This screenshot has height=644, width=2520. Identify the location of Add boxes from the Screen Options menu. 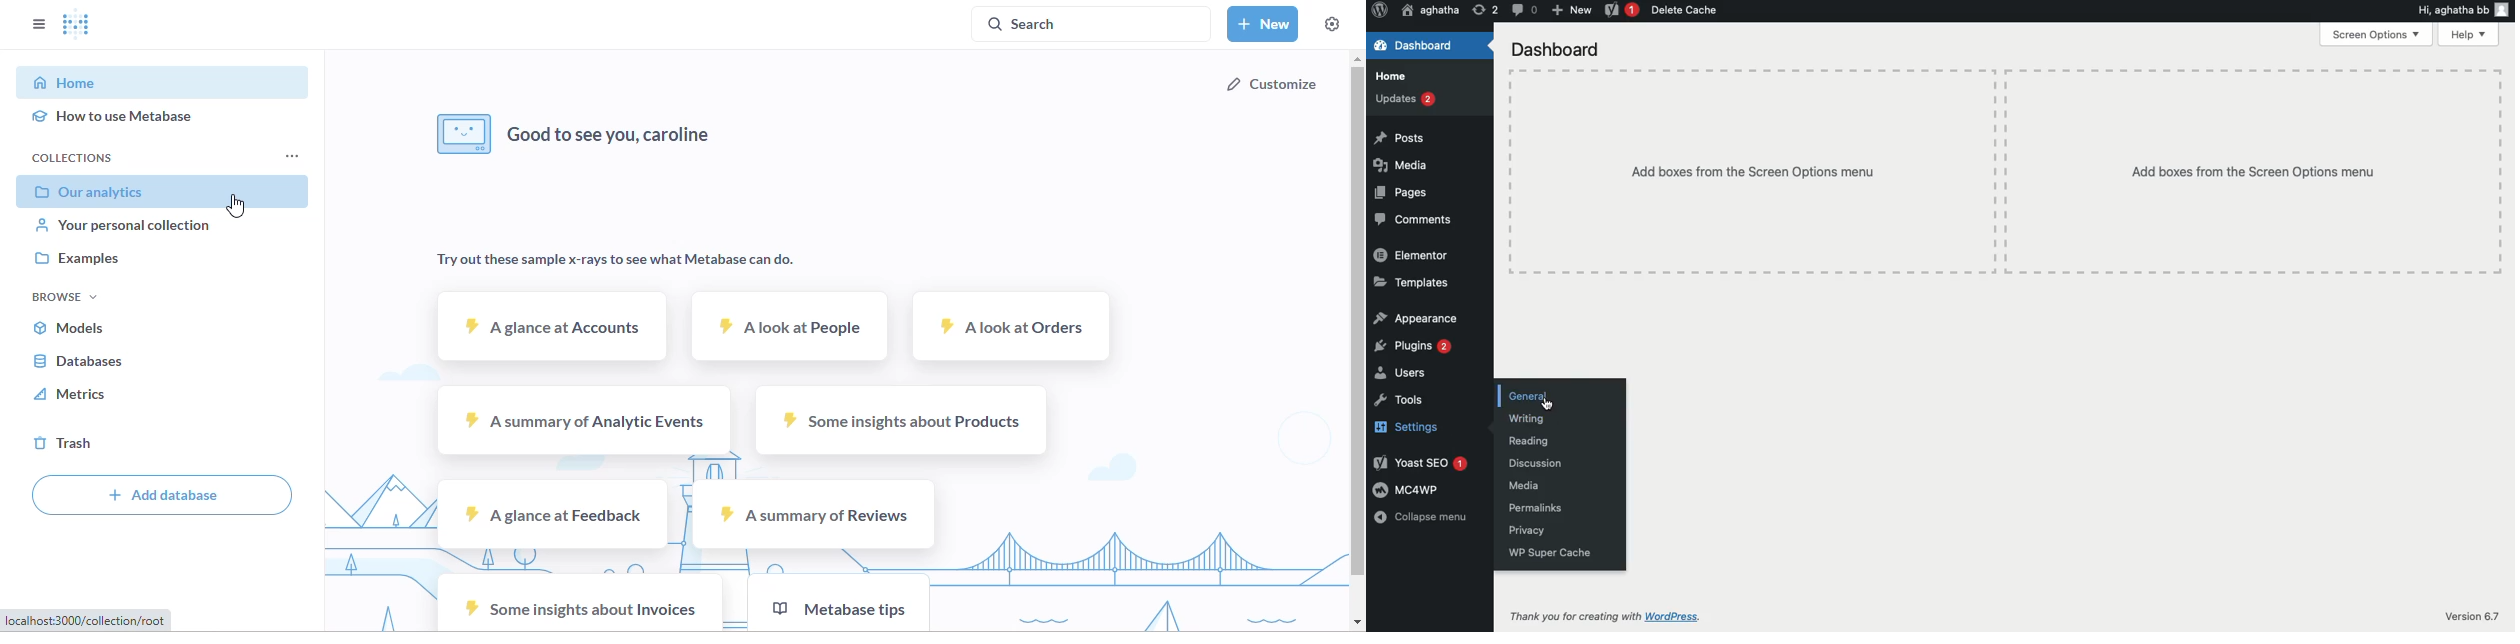
(2254, 173).